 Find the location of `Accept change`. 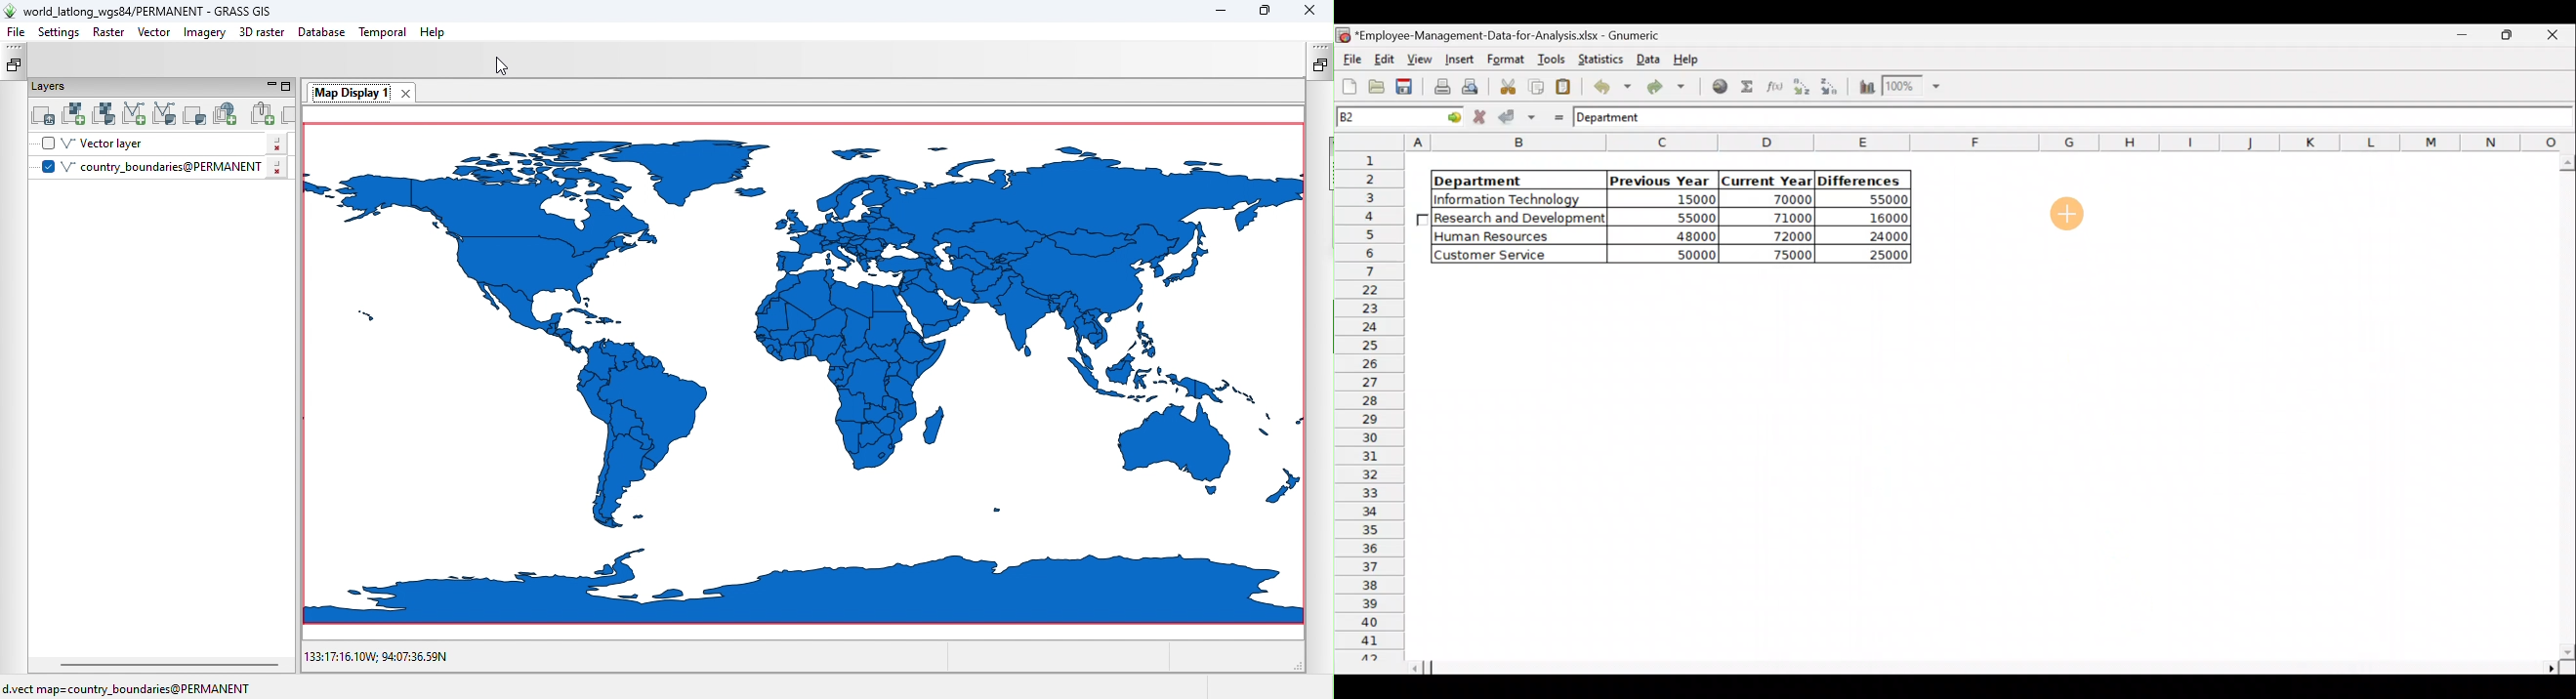

Accept change is located at coordinates (1517, 117).